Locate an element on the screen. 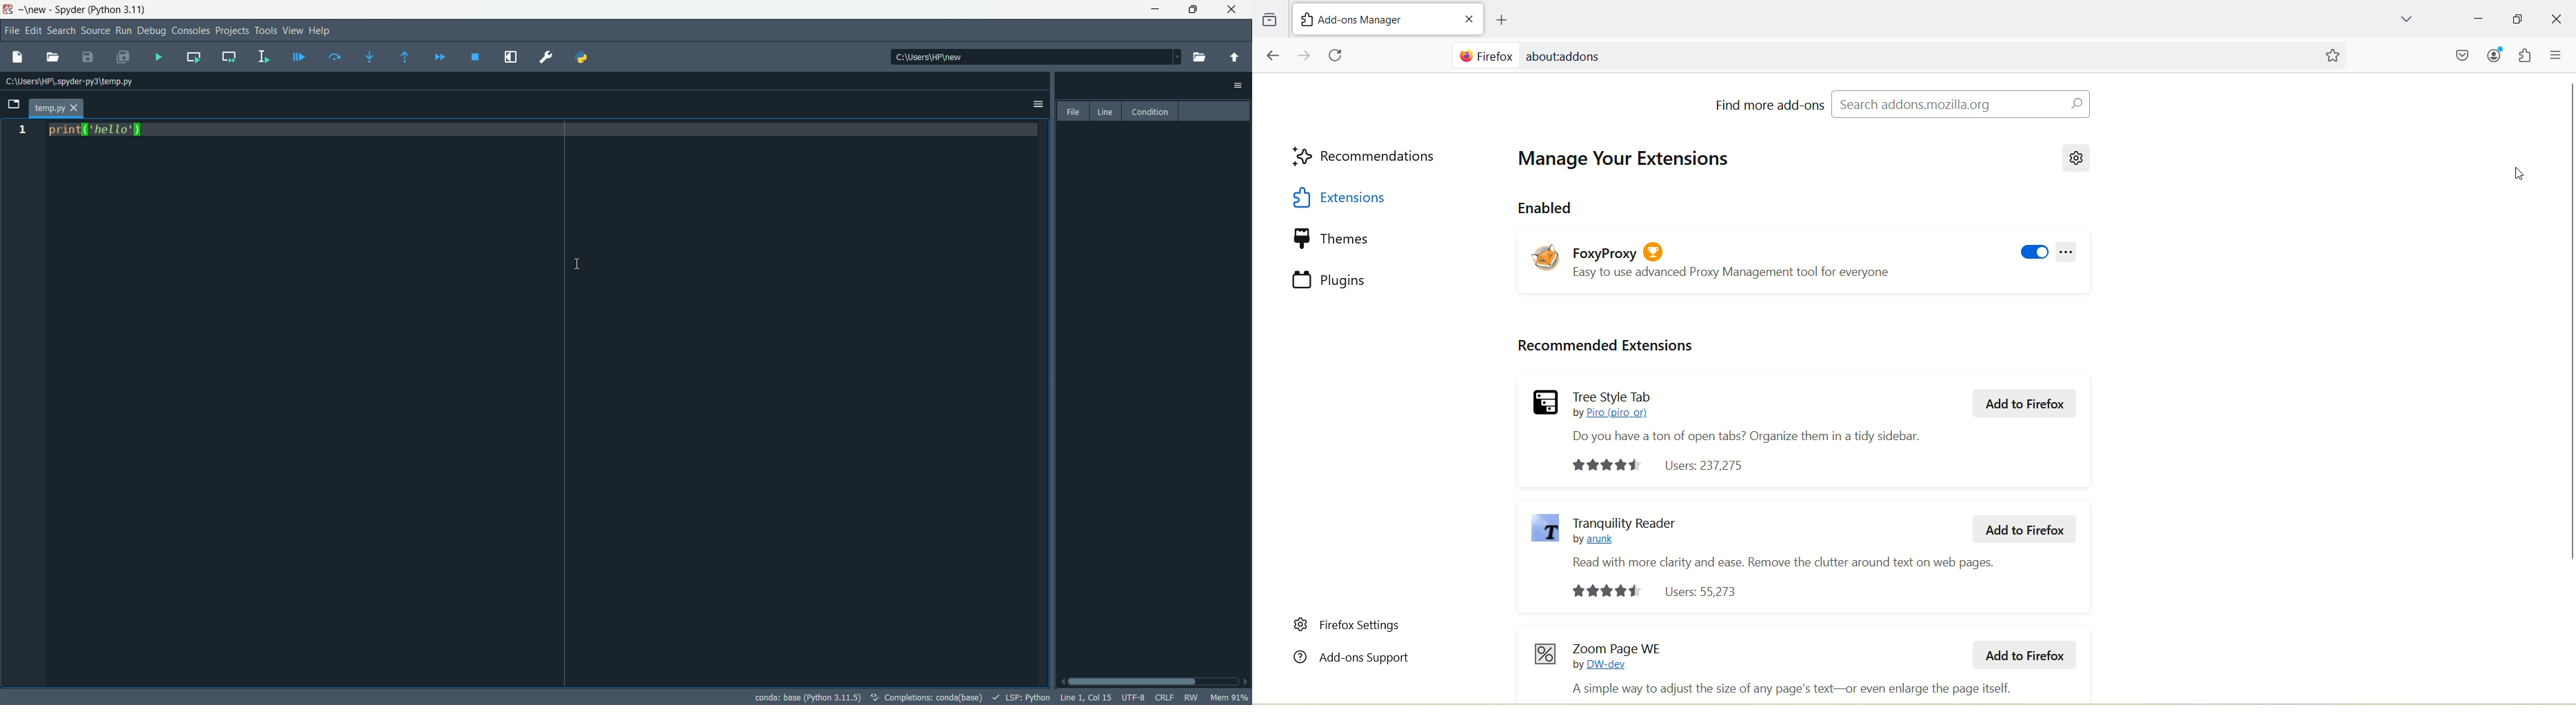  consoles menu is located at coordinates (191, 31).